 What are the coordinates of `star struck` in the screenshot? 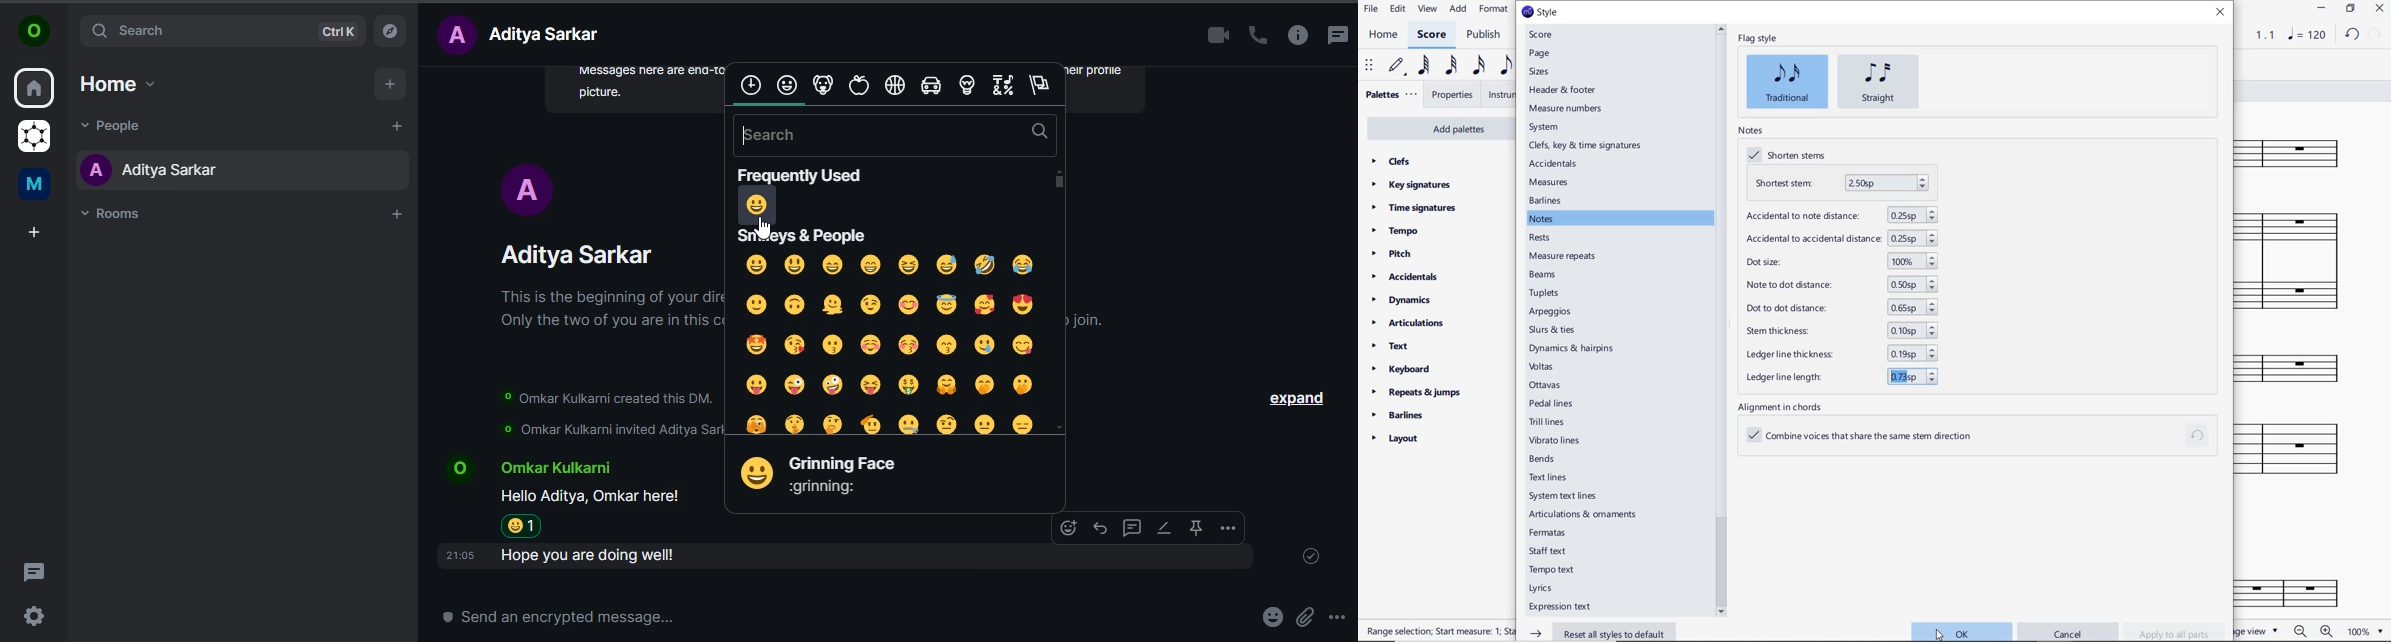 It's located at (753, 344).